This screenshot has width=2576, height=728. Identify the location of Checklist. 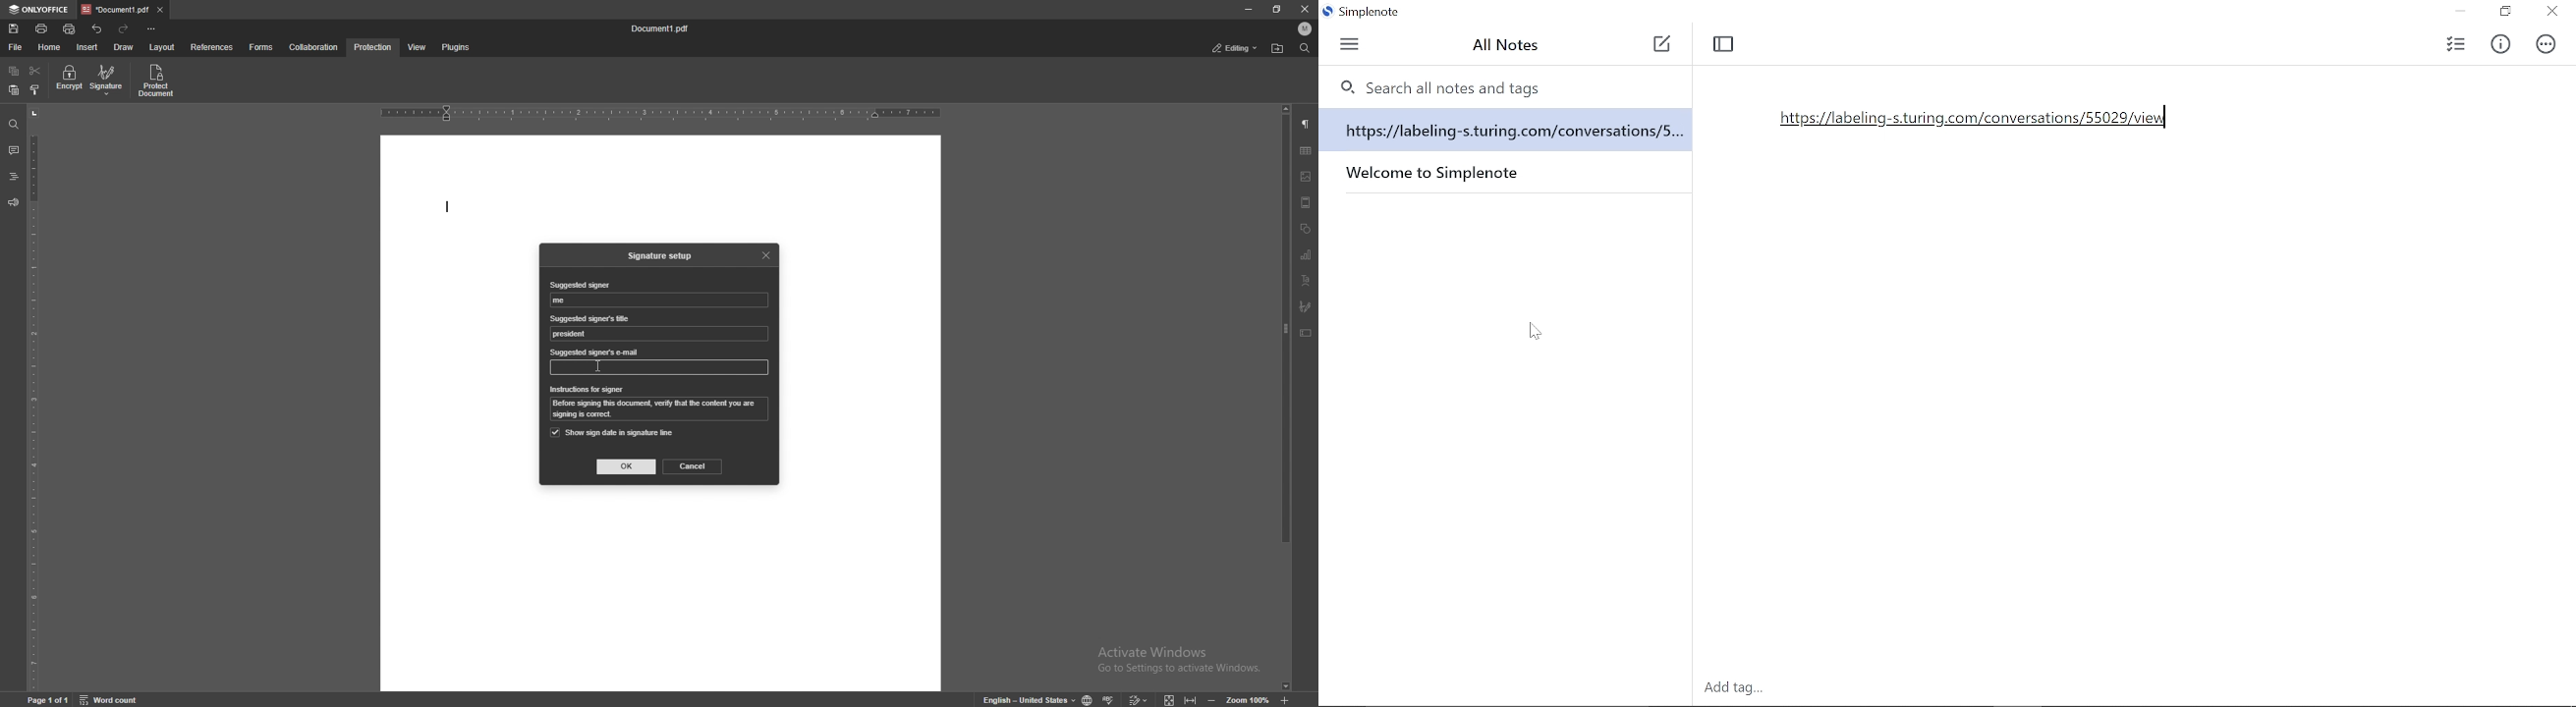
(2455, 46).